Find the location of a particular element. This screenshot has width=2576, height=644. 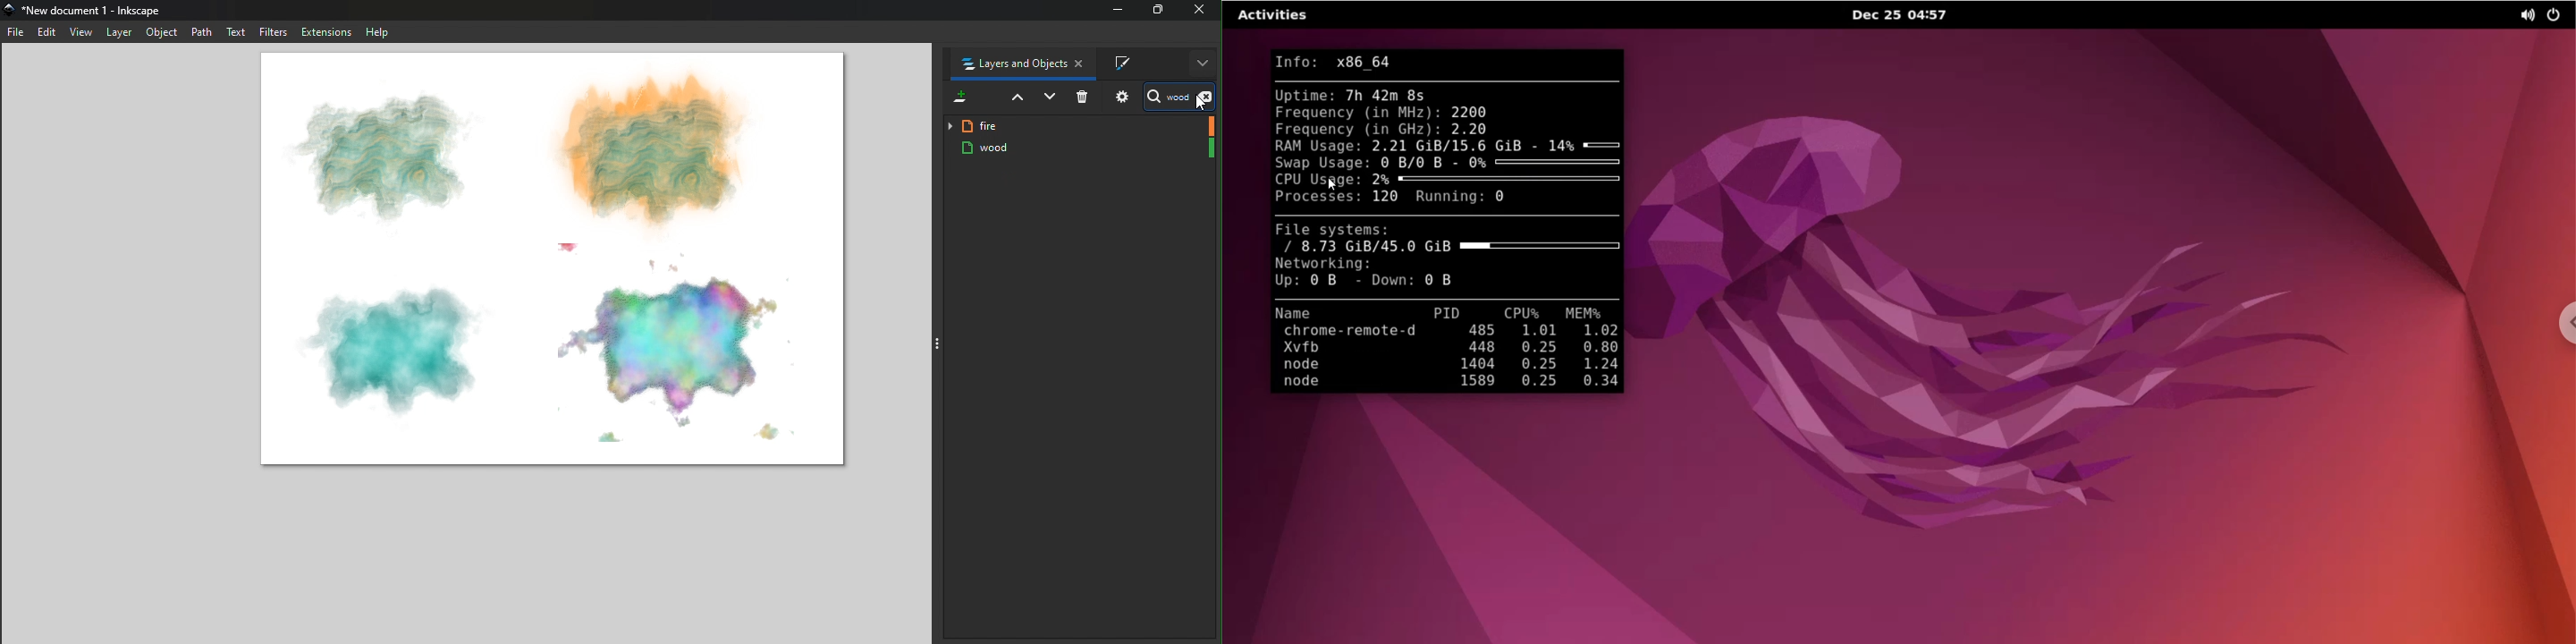

Edit is located at coordinates (47, 34).